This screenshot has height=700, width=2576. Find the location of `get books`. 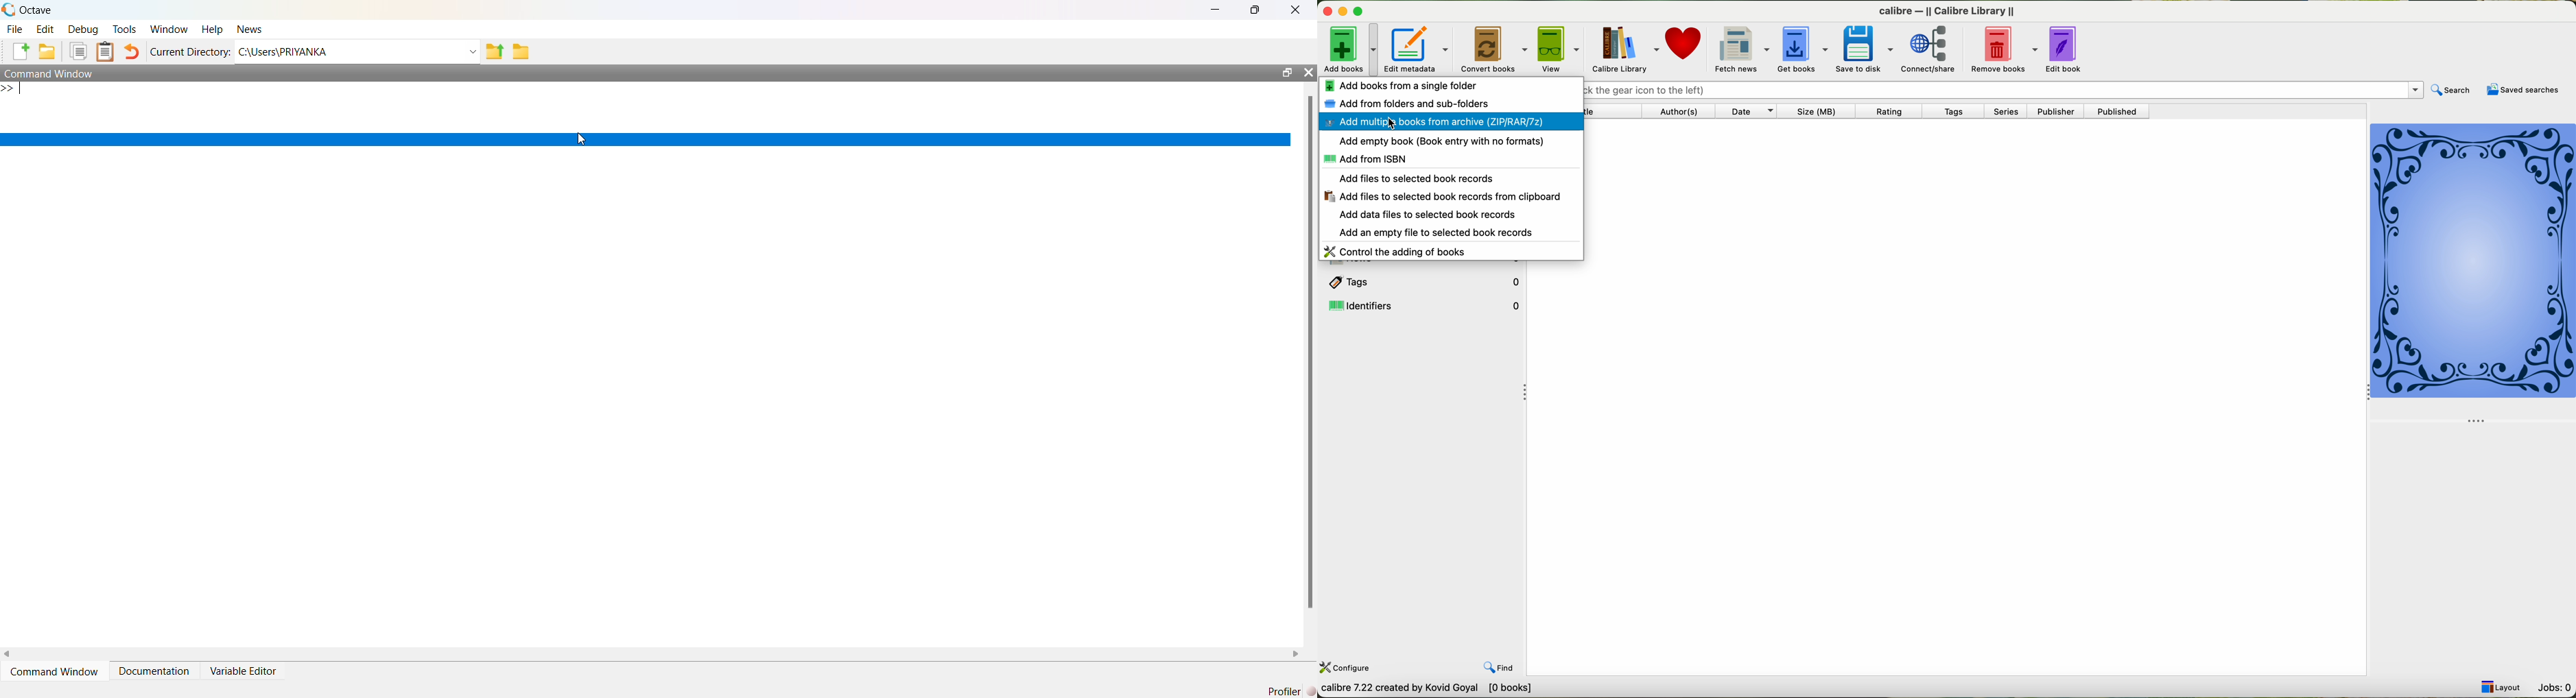

get books is located at coordinates (1802, 49).